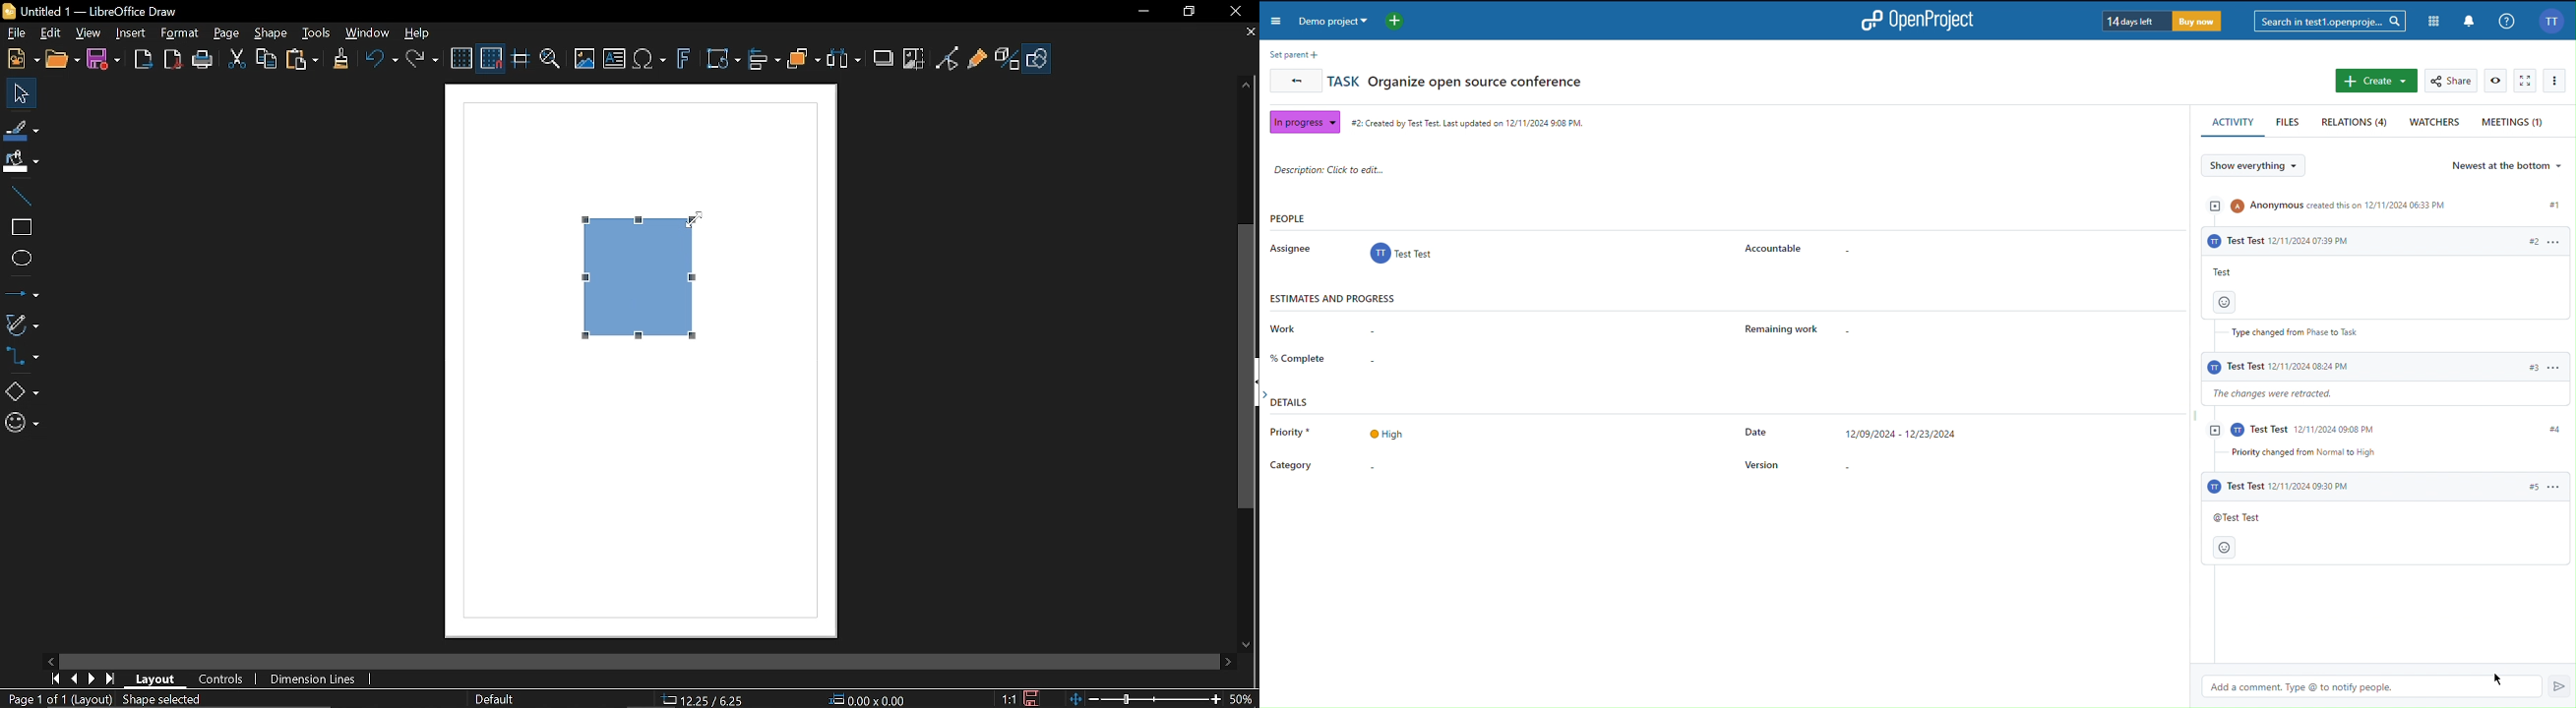 This screenshot has width=2576, height=728. I want to click on Basic shapes, so click(21, 389).